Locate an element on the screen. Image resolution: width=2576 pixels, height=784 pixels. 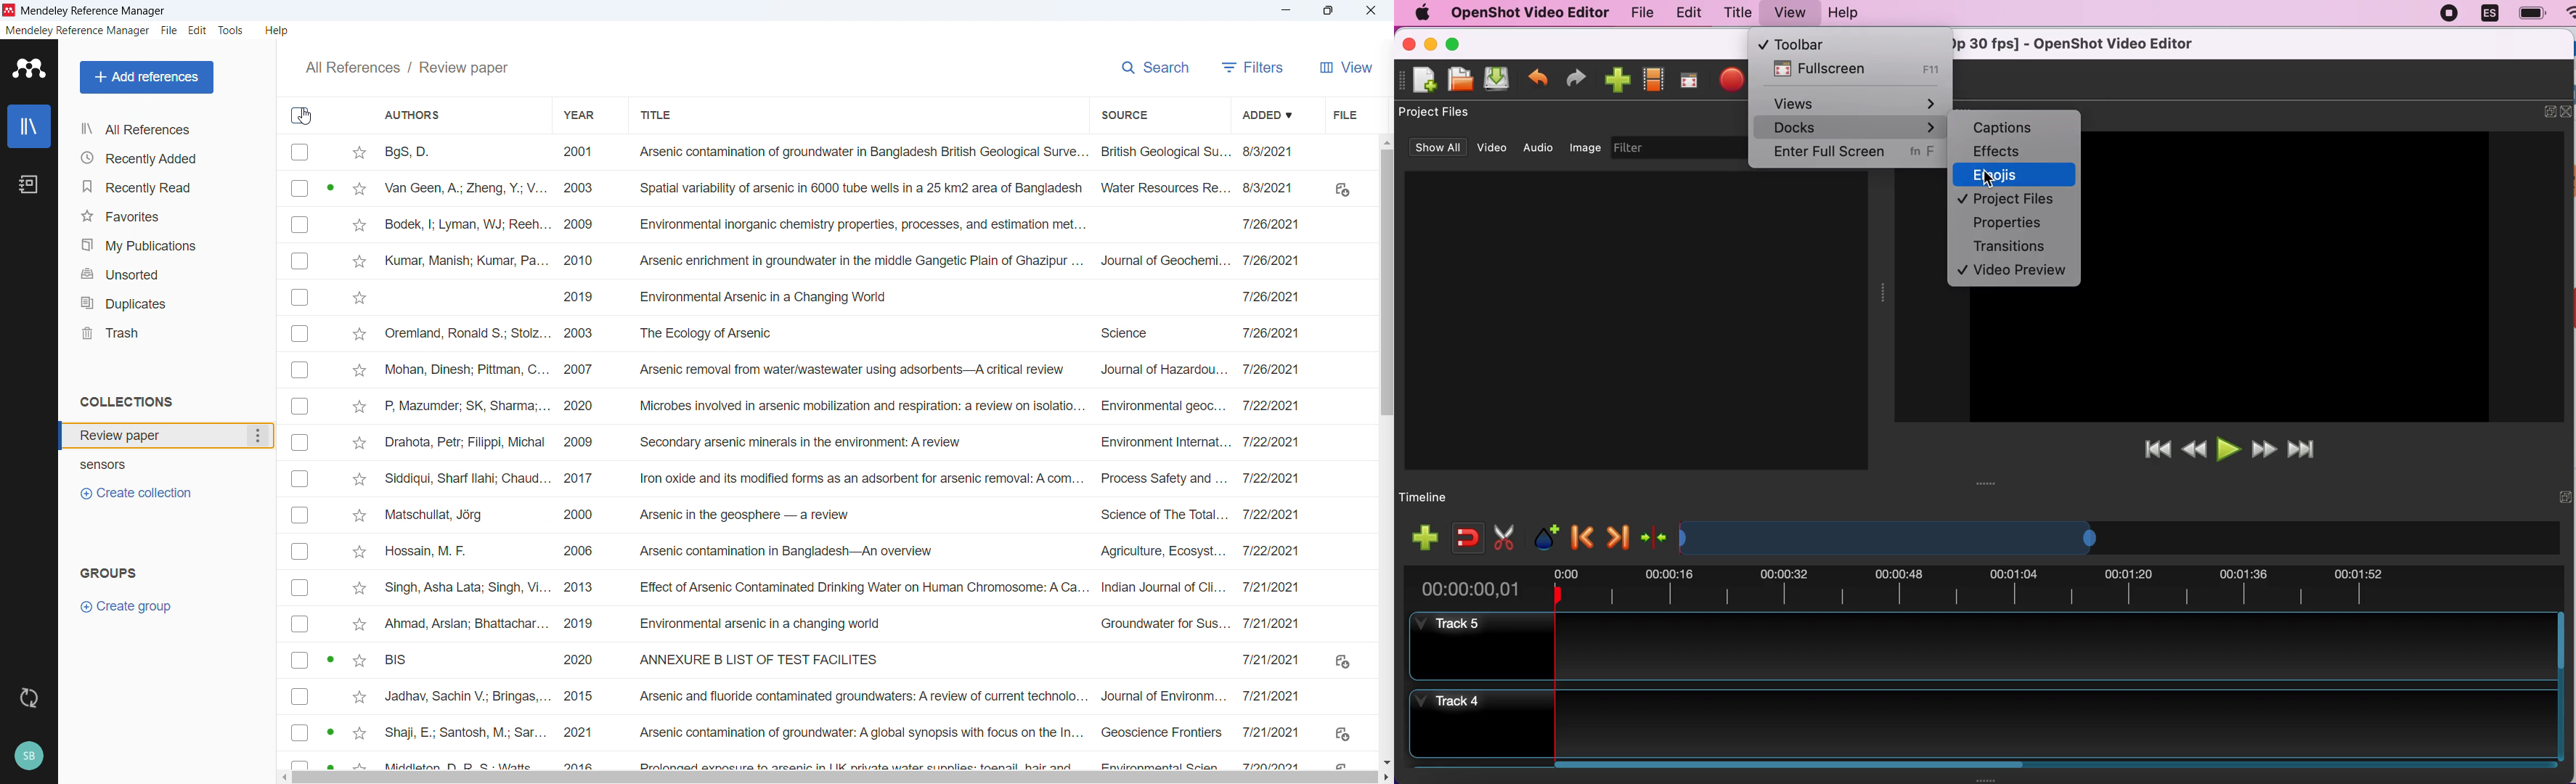
Select respective publication is located at coordinates (300, 479).